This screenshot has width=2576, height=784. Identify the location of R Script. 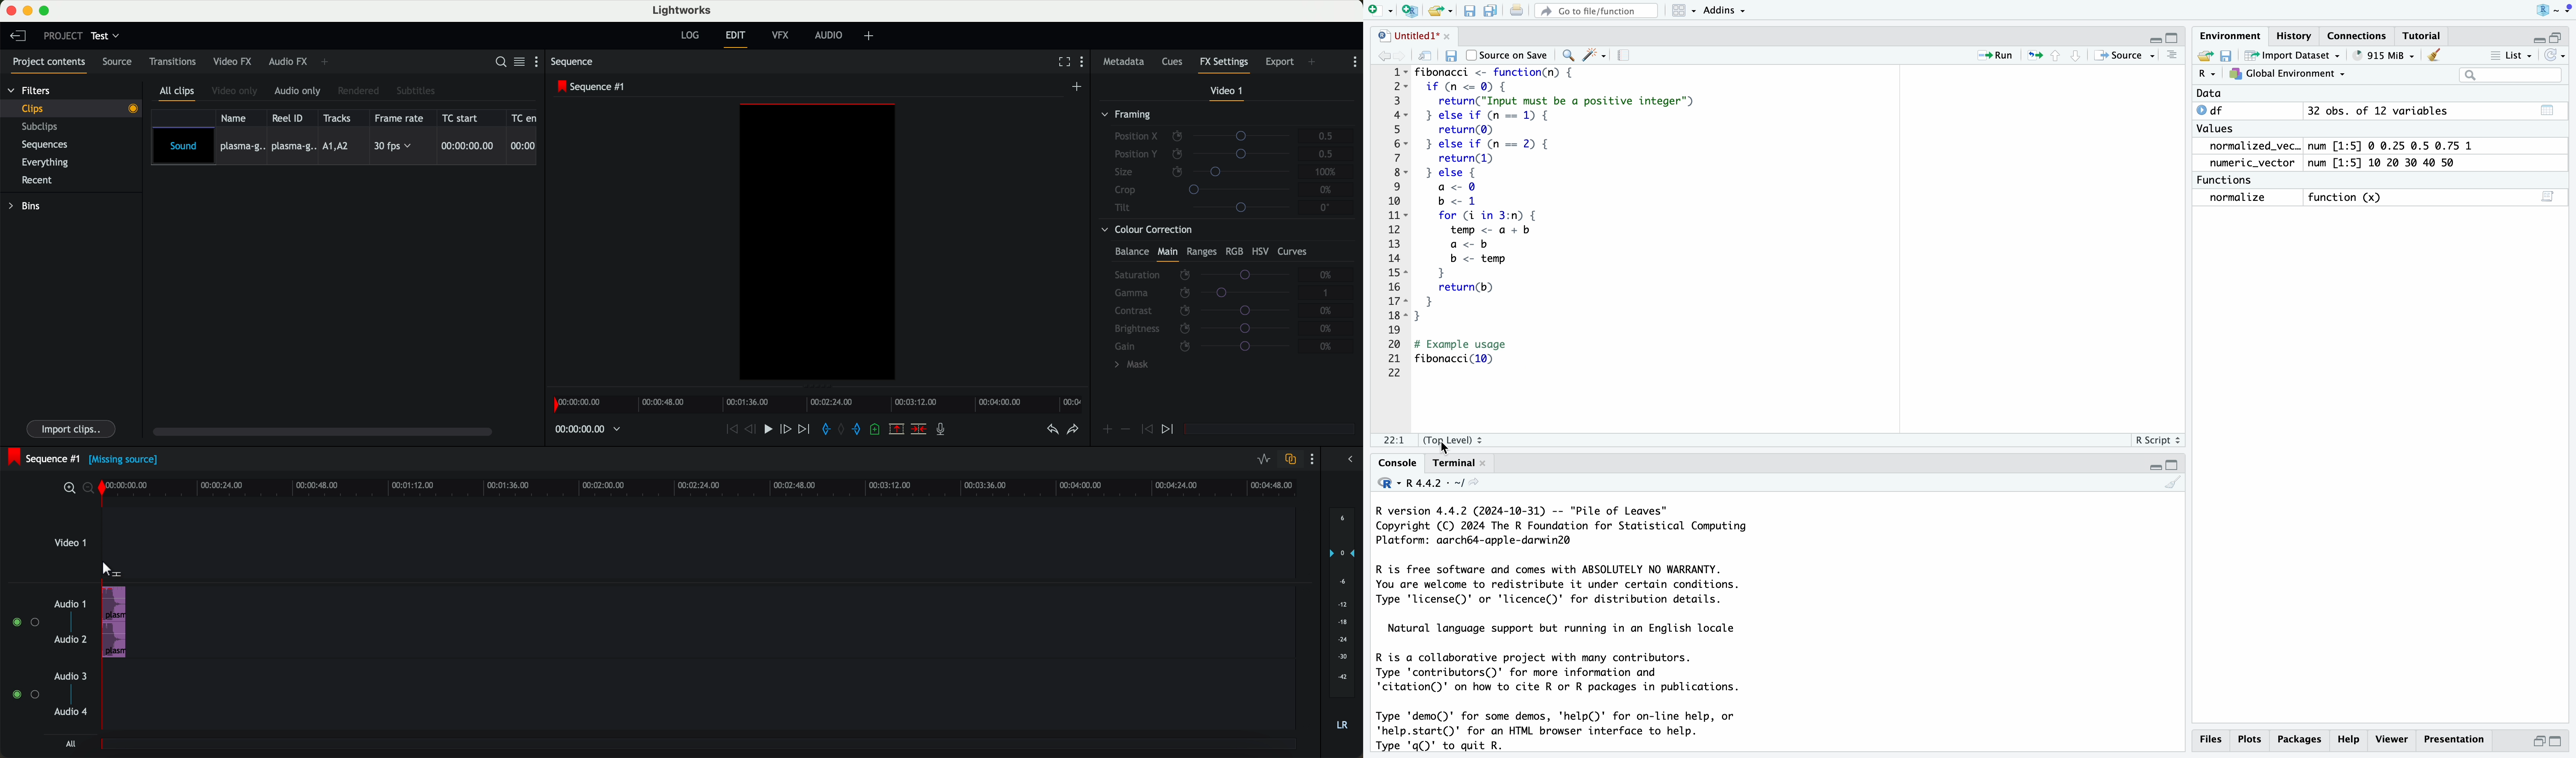
(2158, 441).